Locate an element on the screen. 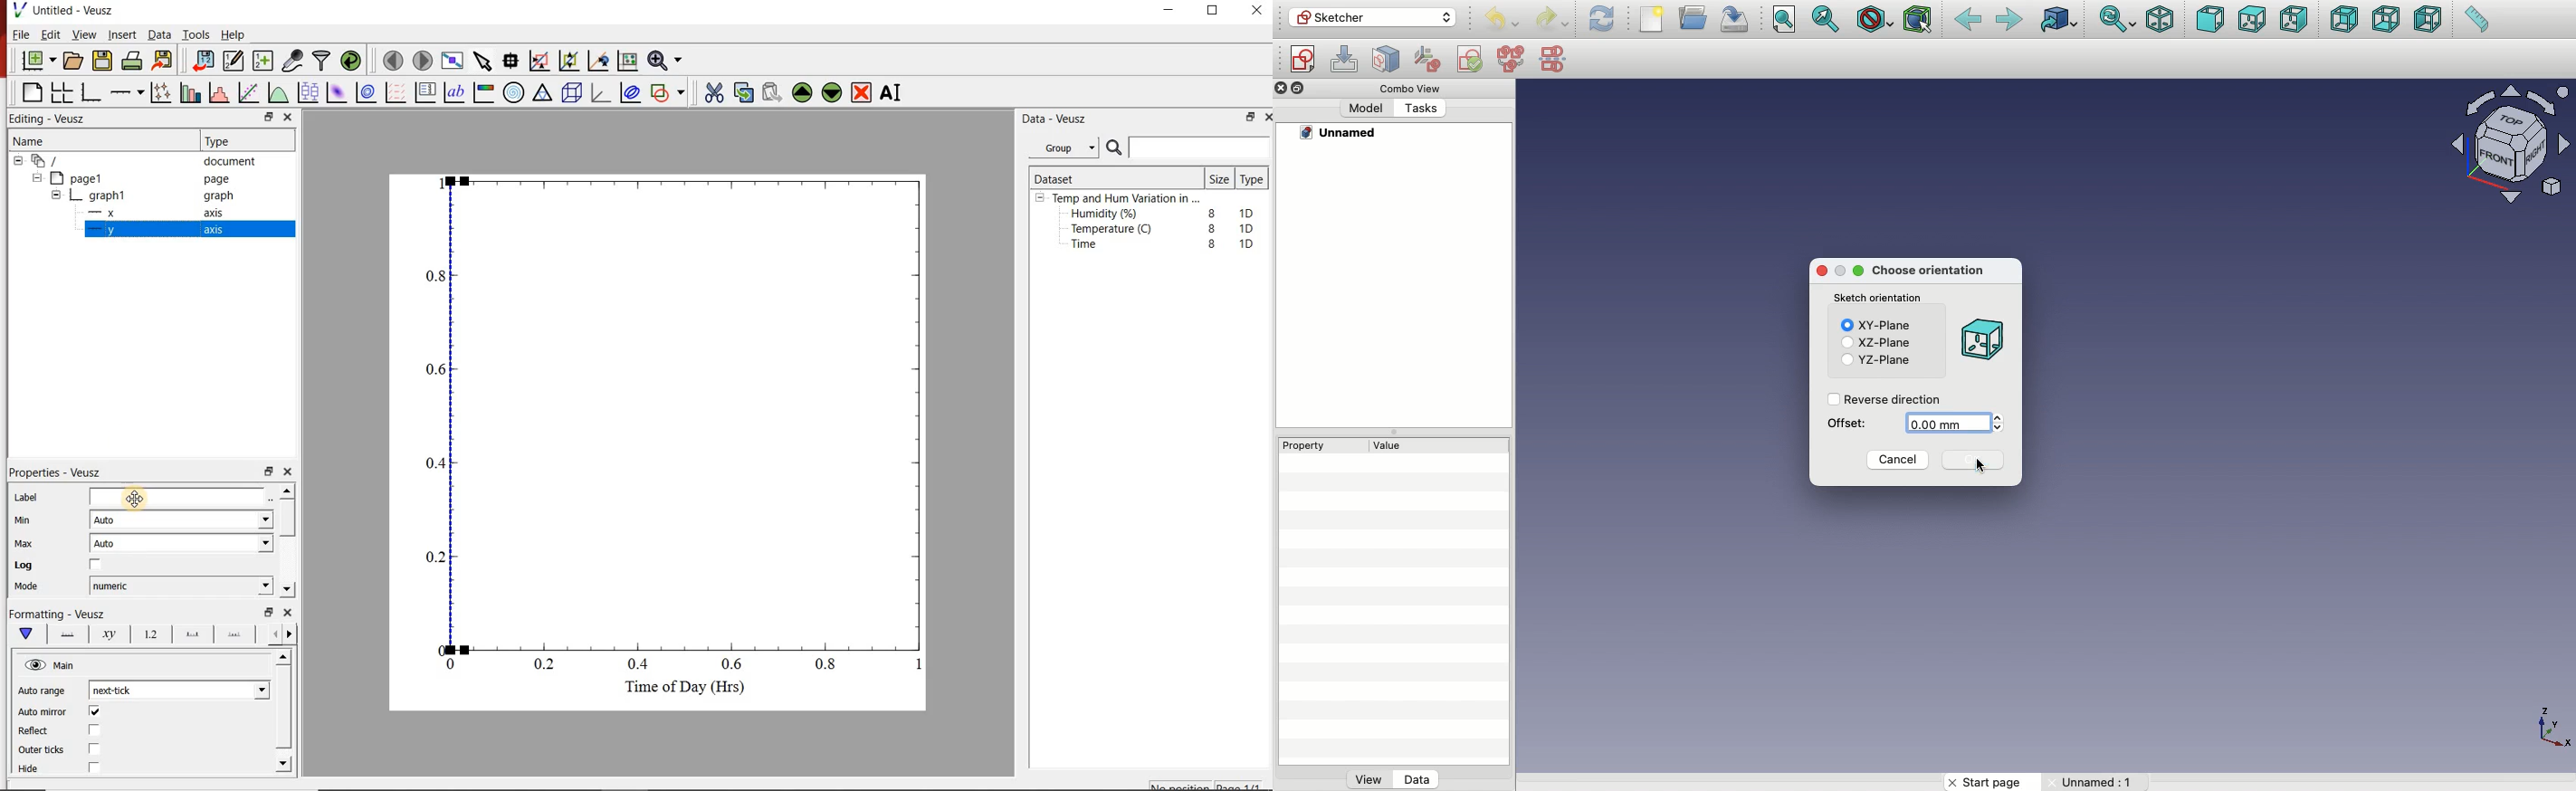 This screenshot has height=812, width=2576. 3d graph is located at coordinates (603, 95).